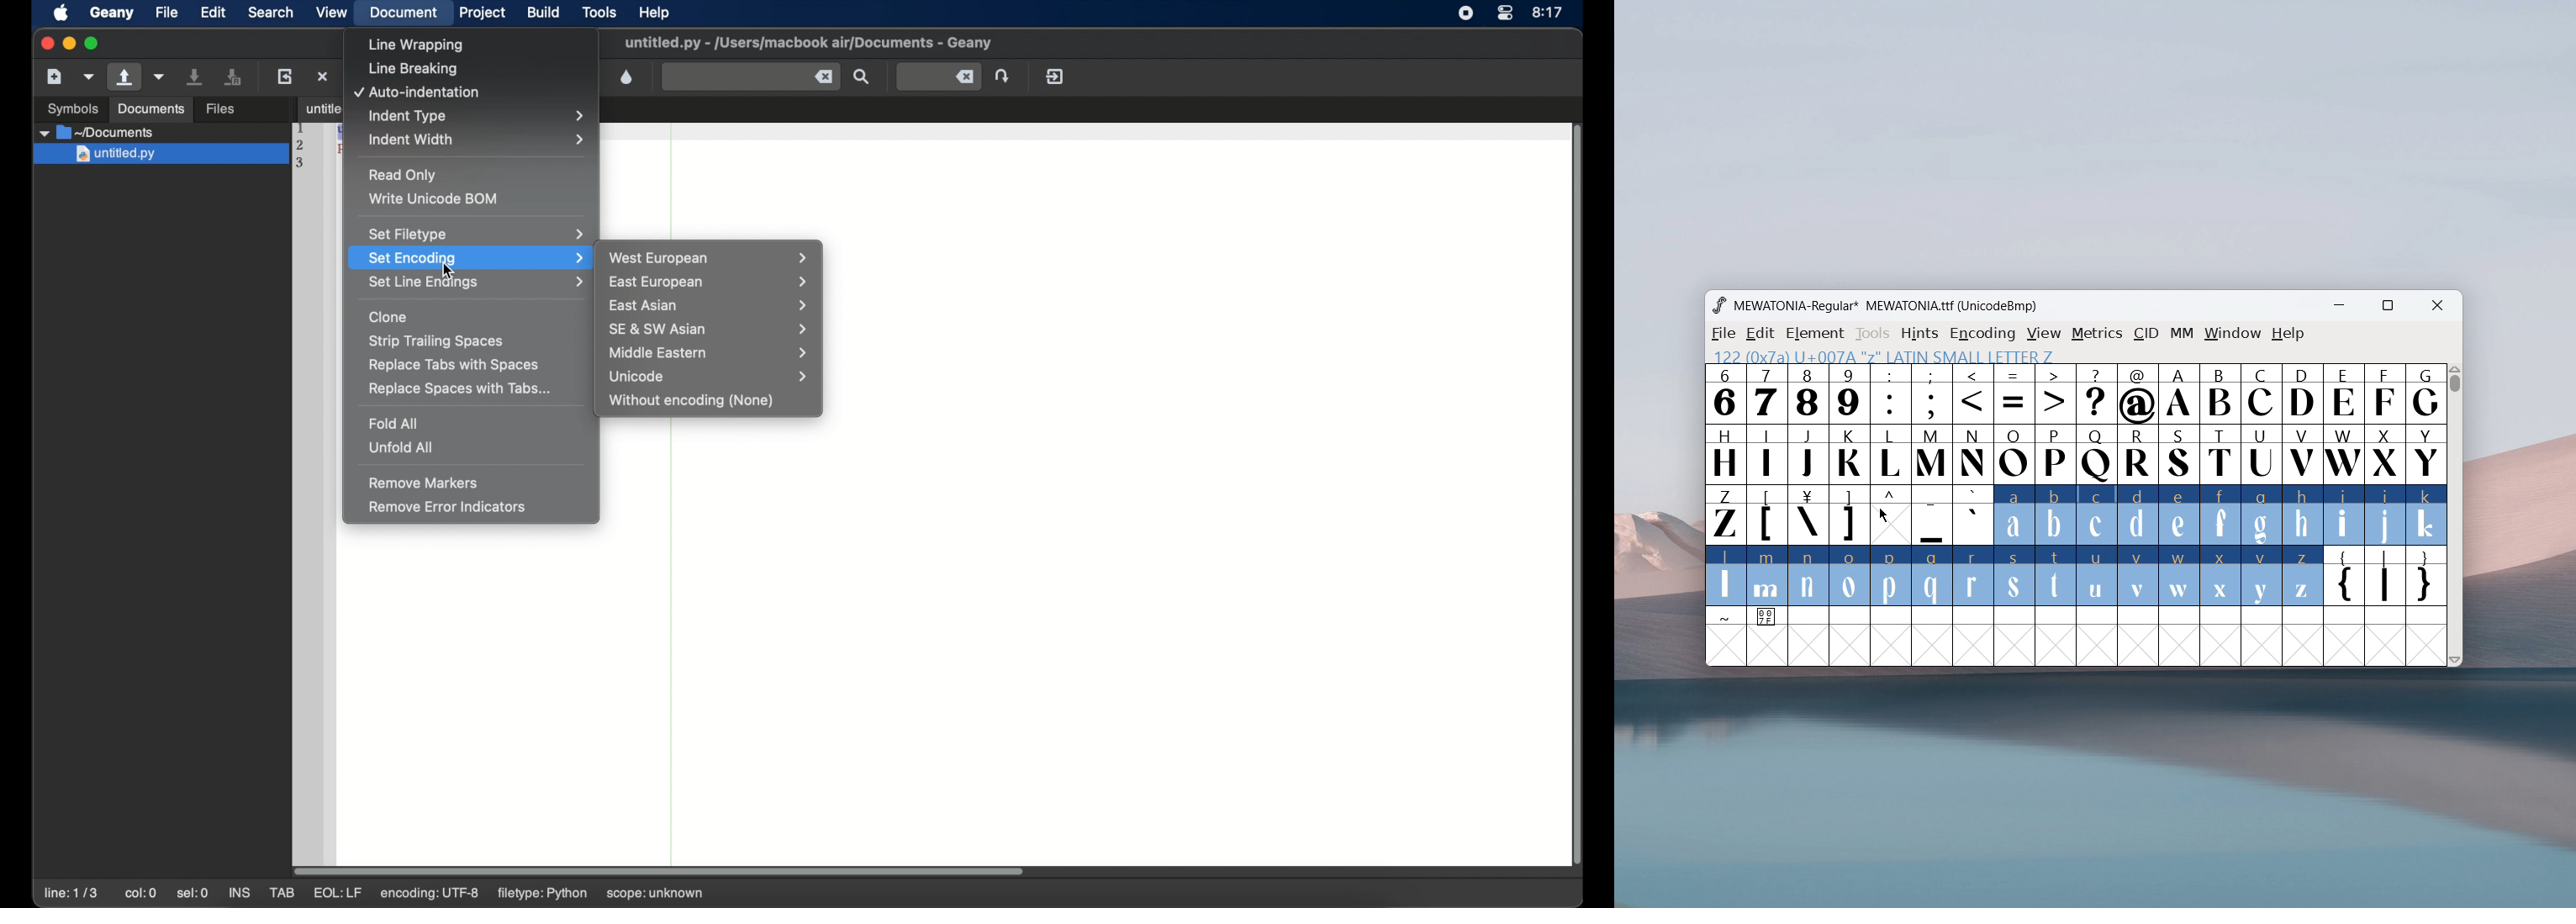 The height and width of the screenshot is (924, 2576). What do you see at coordinates (751, 77) in the screenshot?
I see `find the entered text in current file` at bounding box center [751, 77].